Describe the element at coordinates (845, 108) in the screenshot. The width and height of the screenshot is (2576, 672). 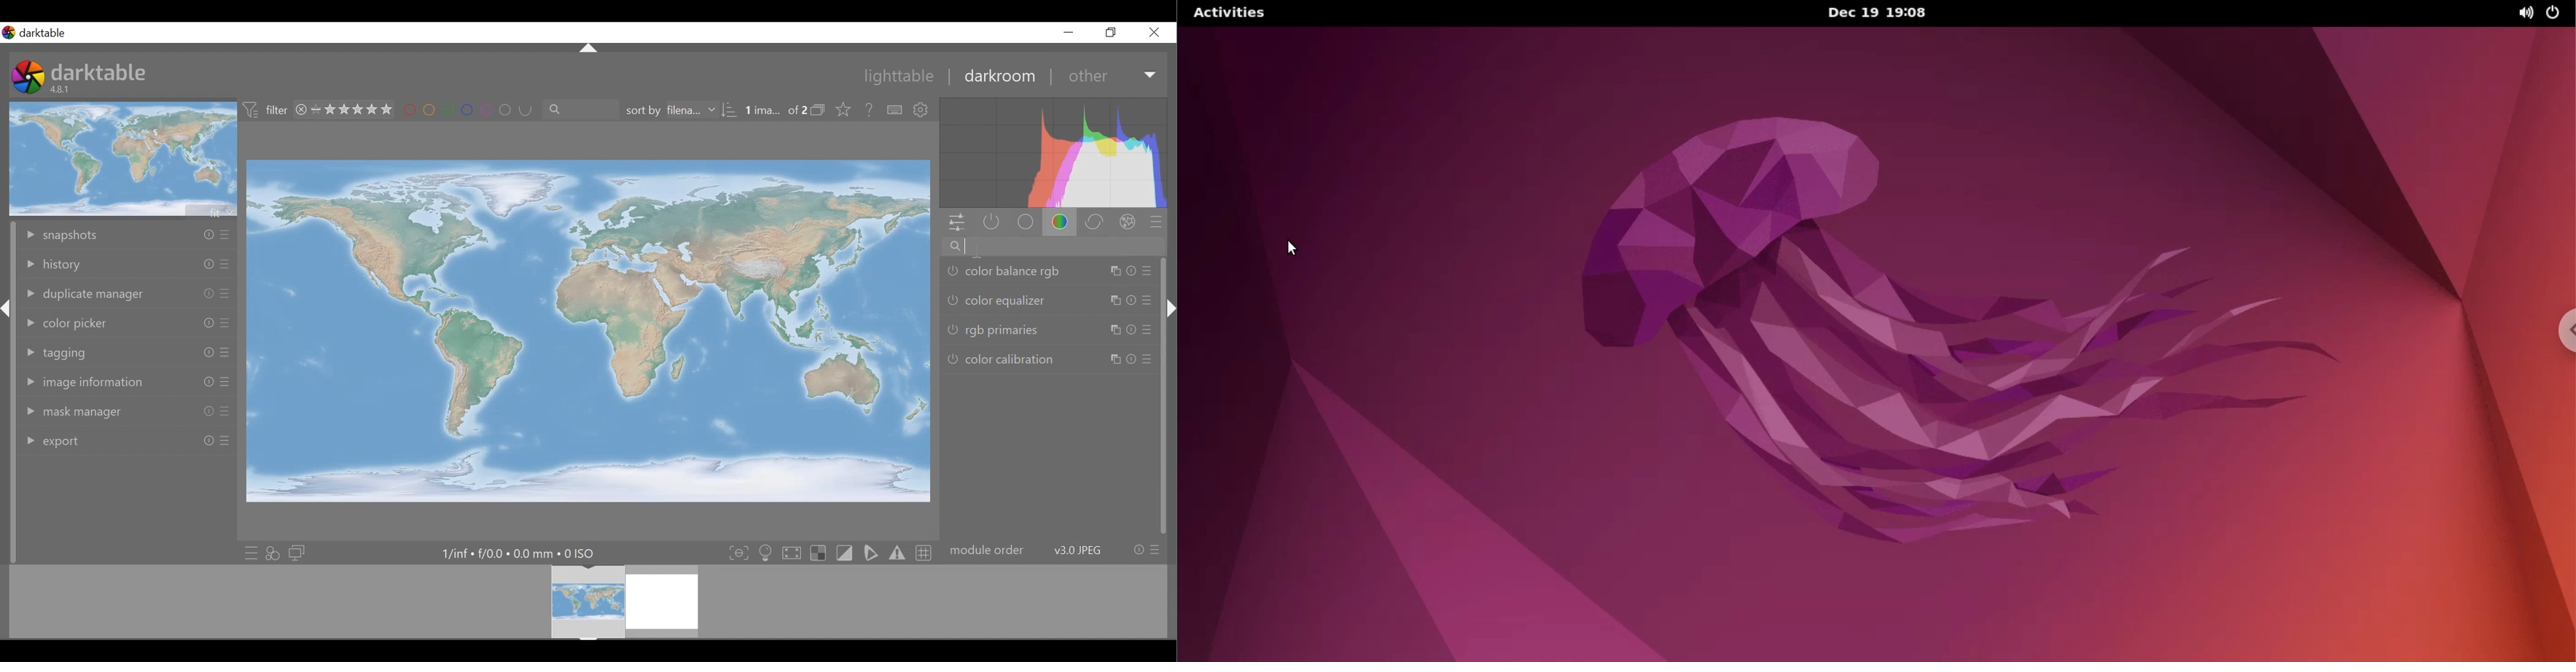
I see `click to change the type of overlays` at that location.